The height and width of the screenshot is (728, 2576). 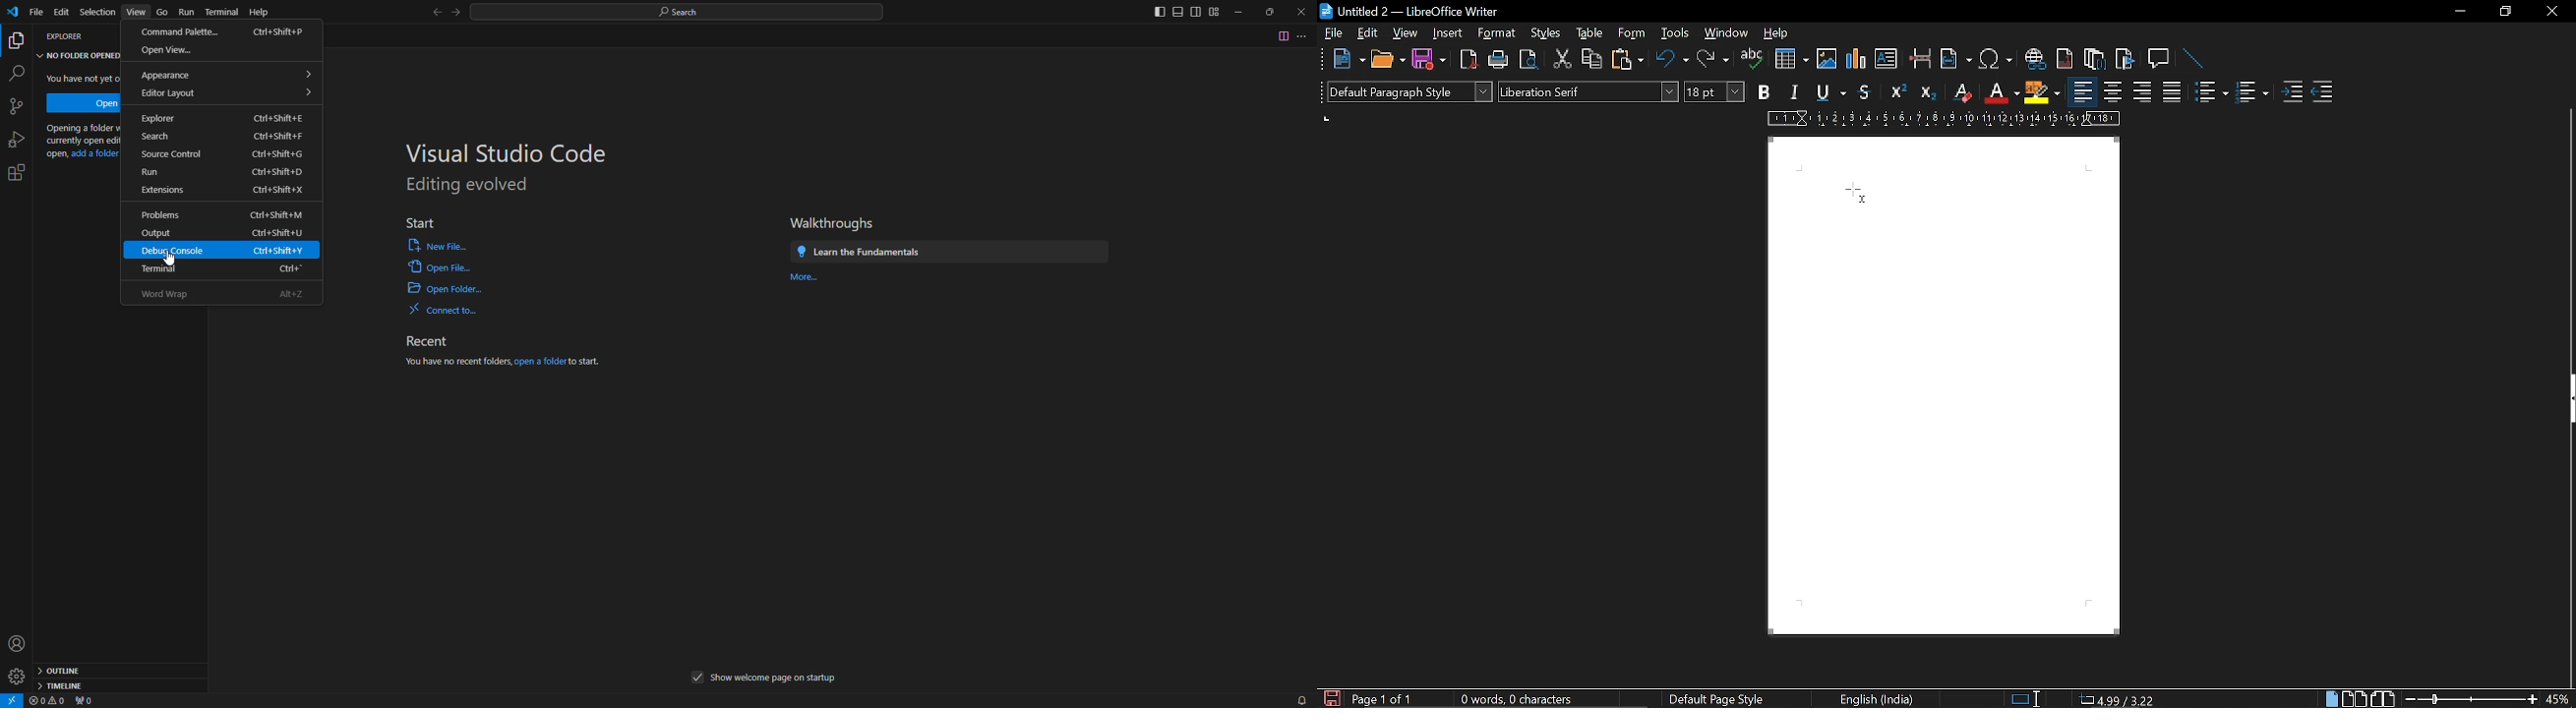 I want to click on toggle print preview, so click(x=1527, y=60).